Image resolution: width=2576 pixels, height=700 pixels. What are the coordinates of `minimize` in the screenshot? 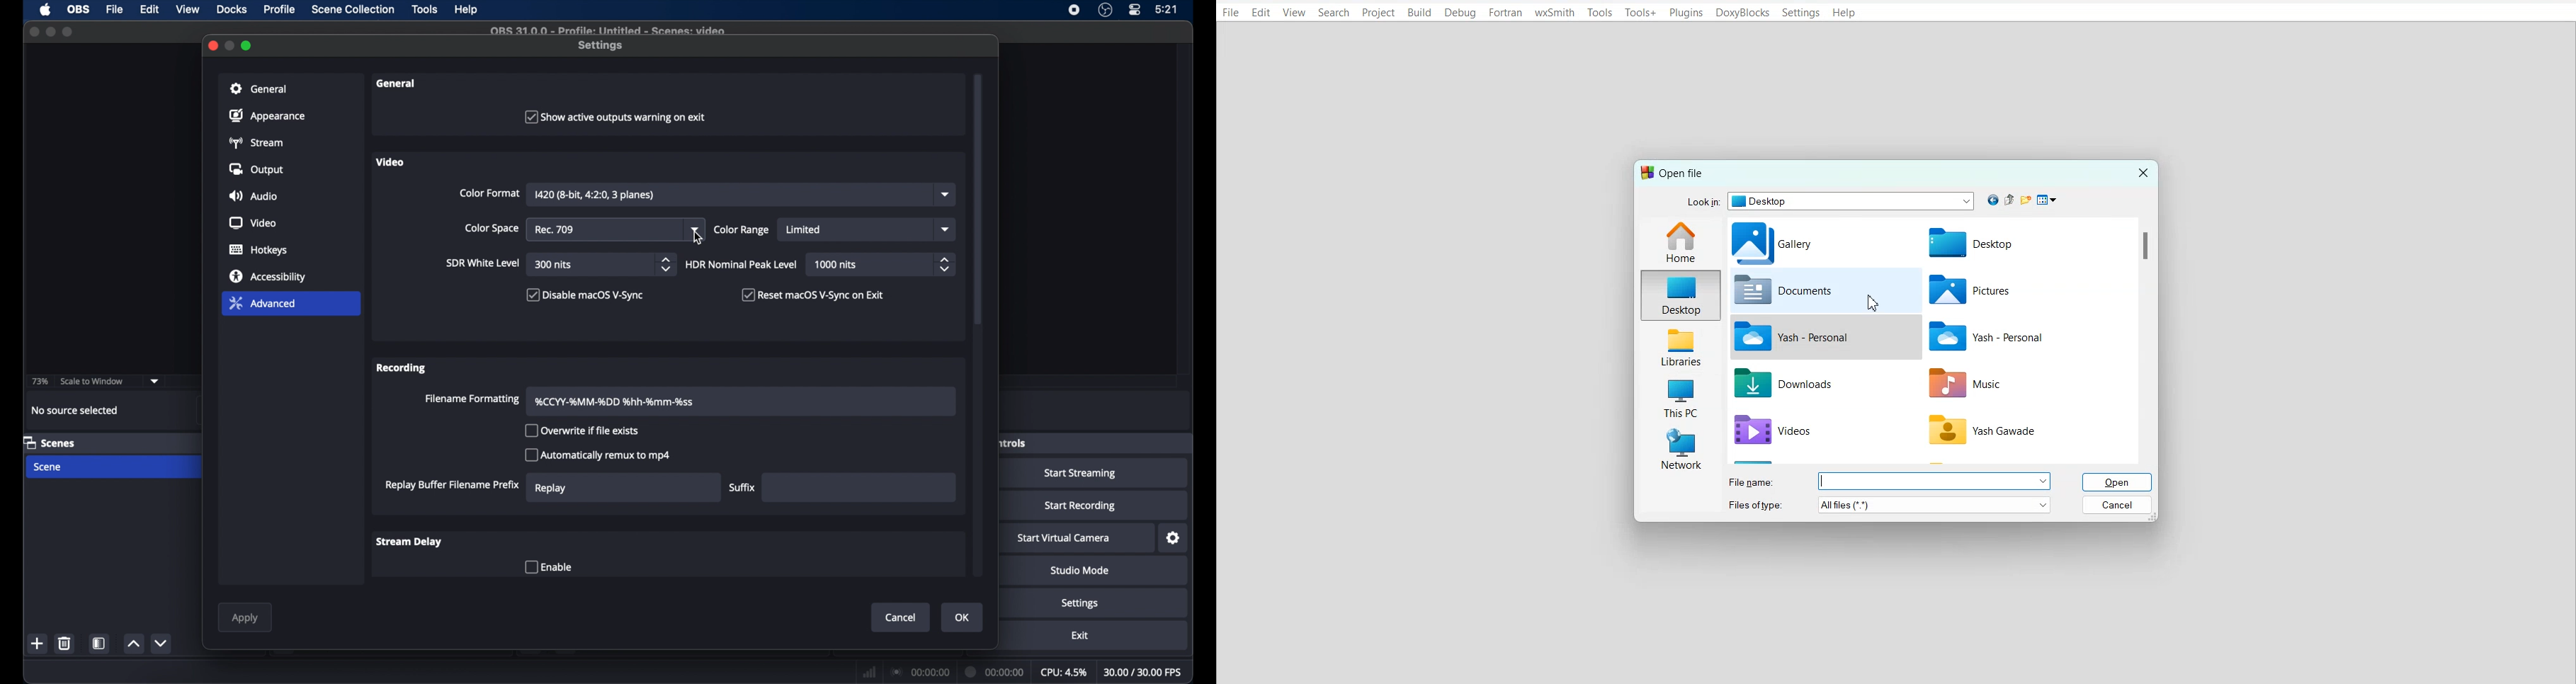 It's located at (51, 32).